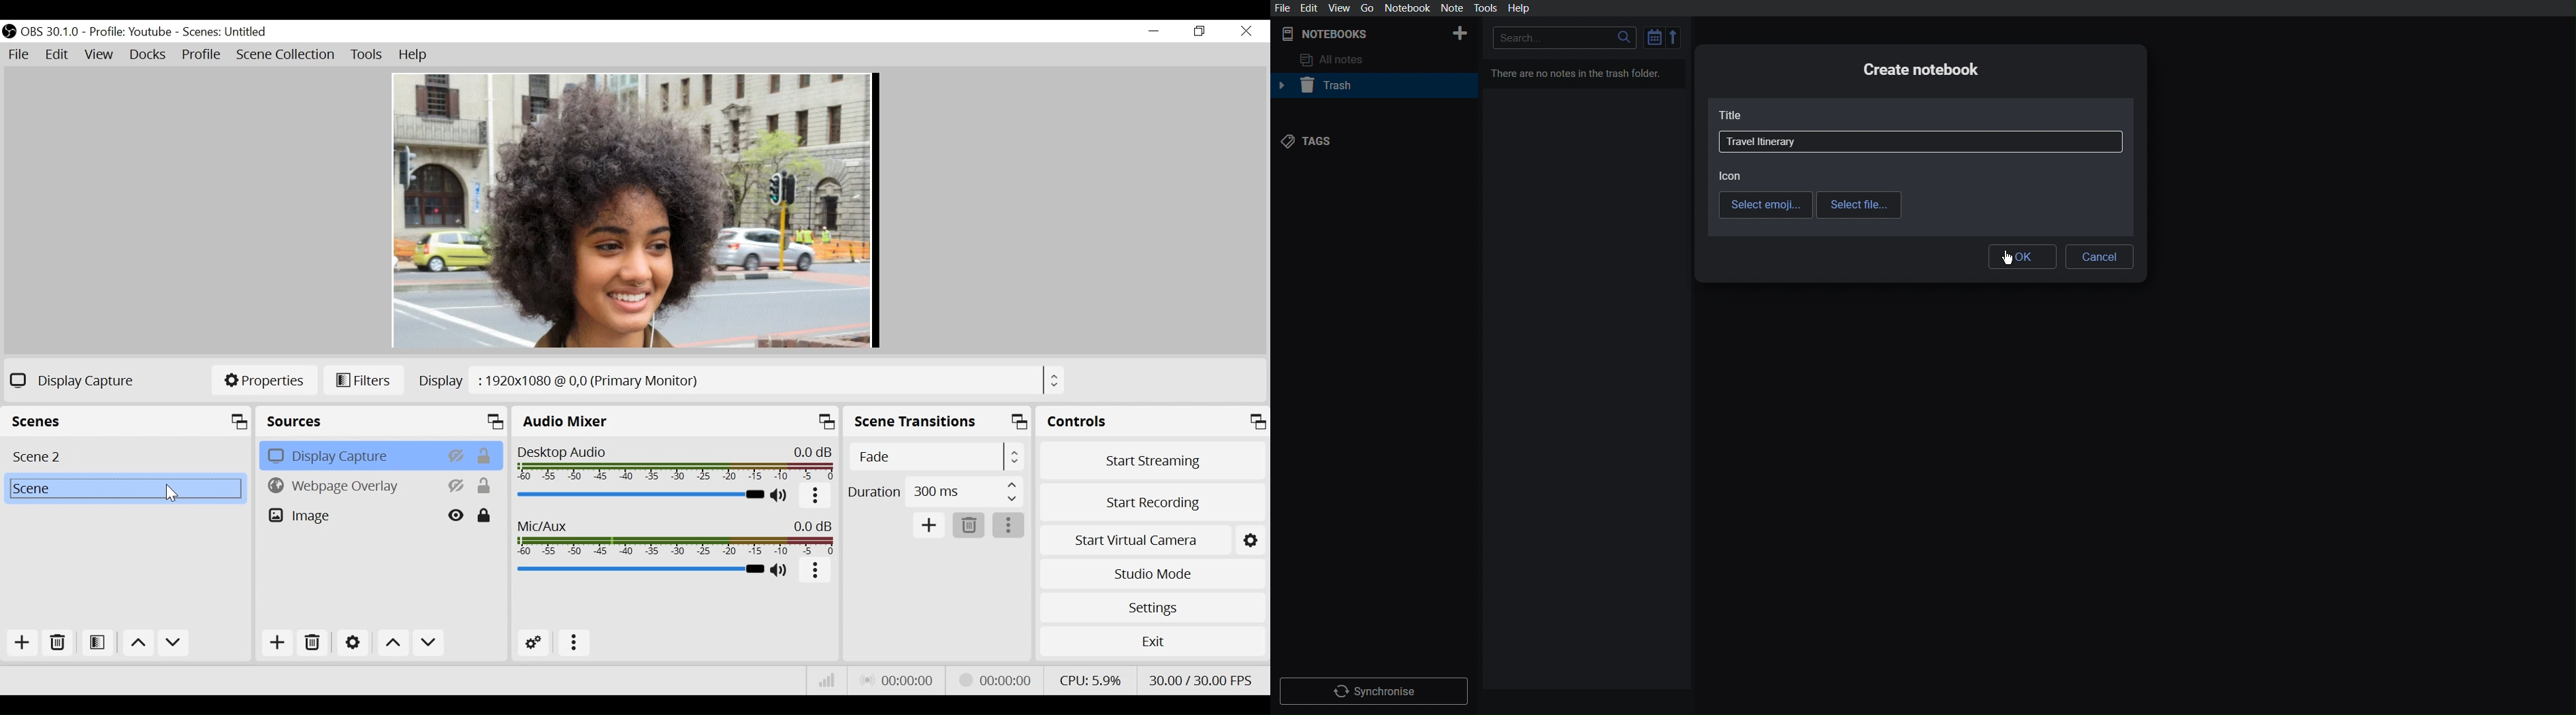 The image size is (2576, 728). Describe the element at coordinates (1374, 690) in the screenshot. I see `Synchronize` at that location.